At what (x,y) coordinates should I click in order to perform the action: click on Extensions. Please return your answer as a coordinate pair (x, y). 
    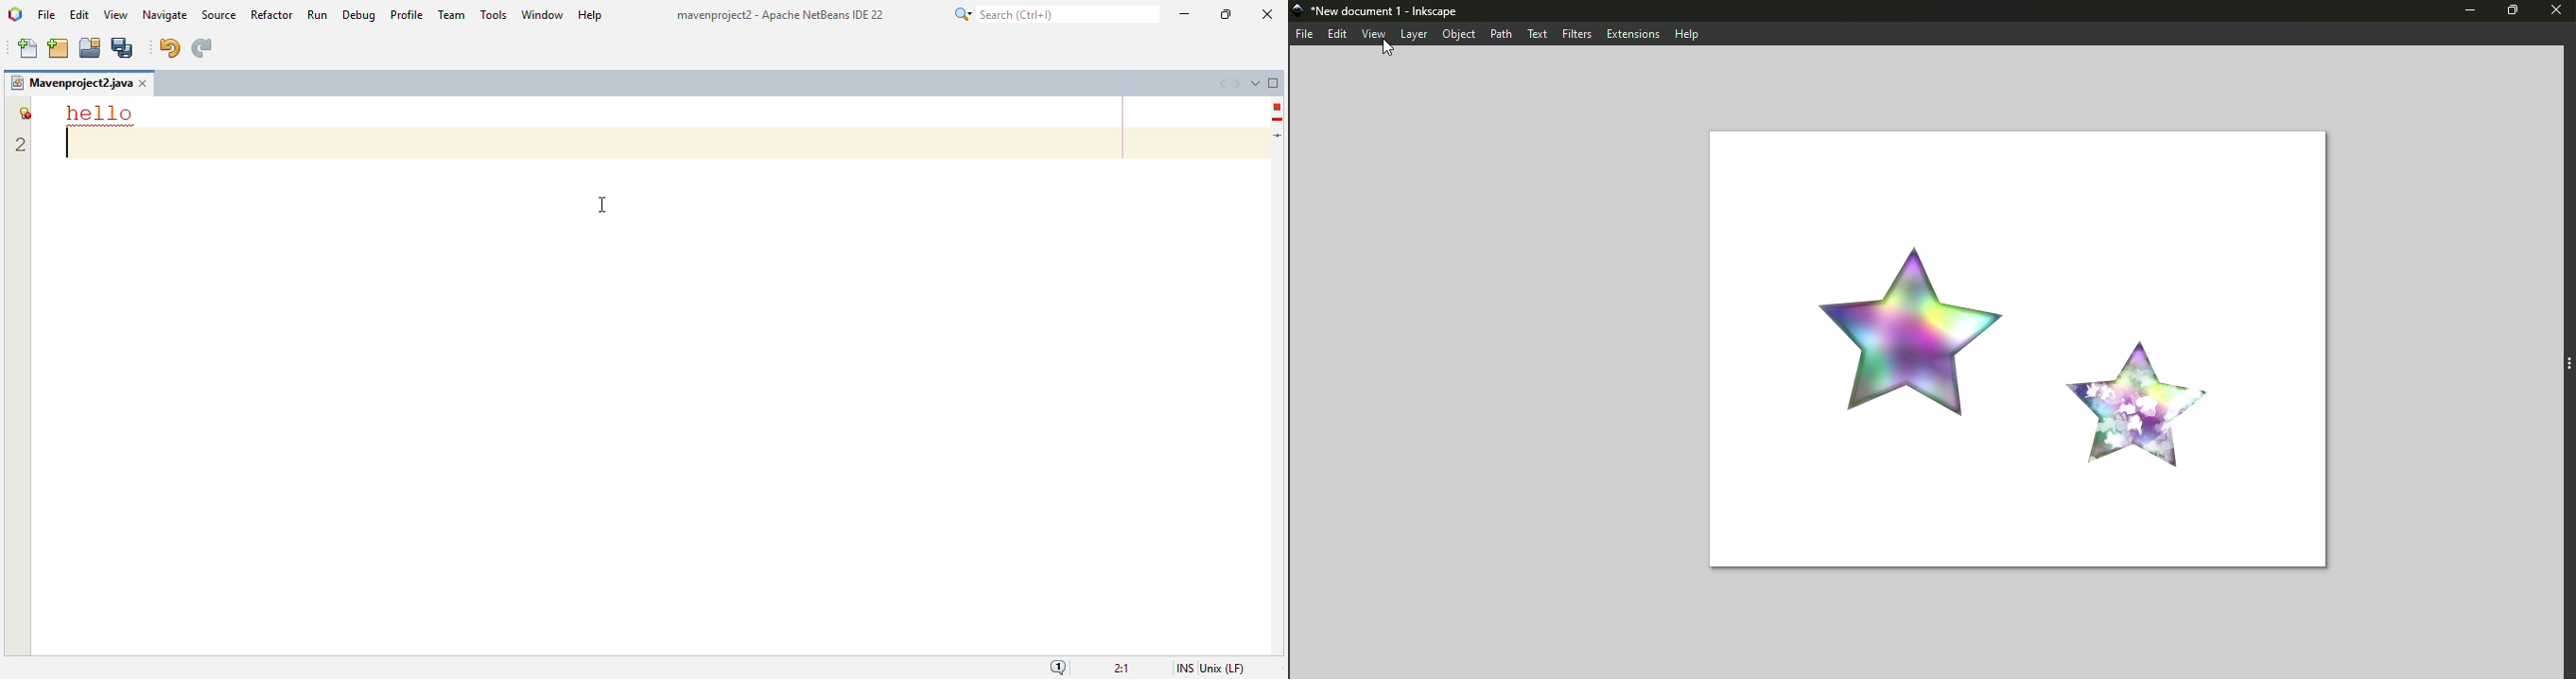
    Looking at the image, I should click on (1635, 34).